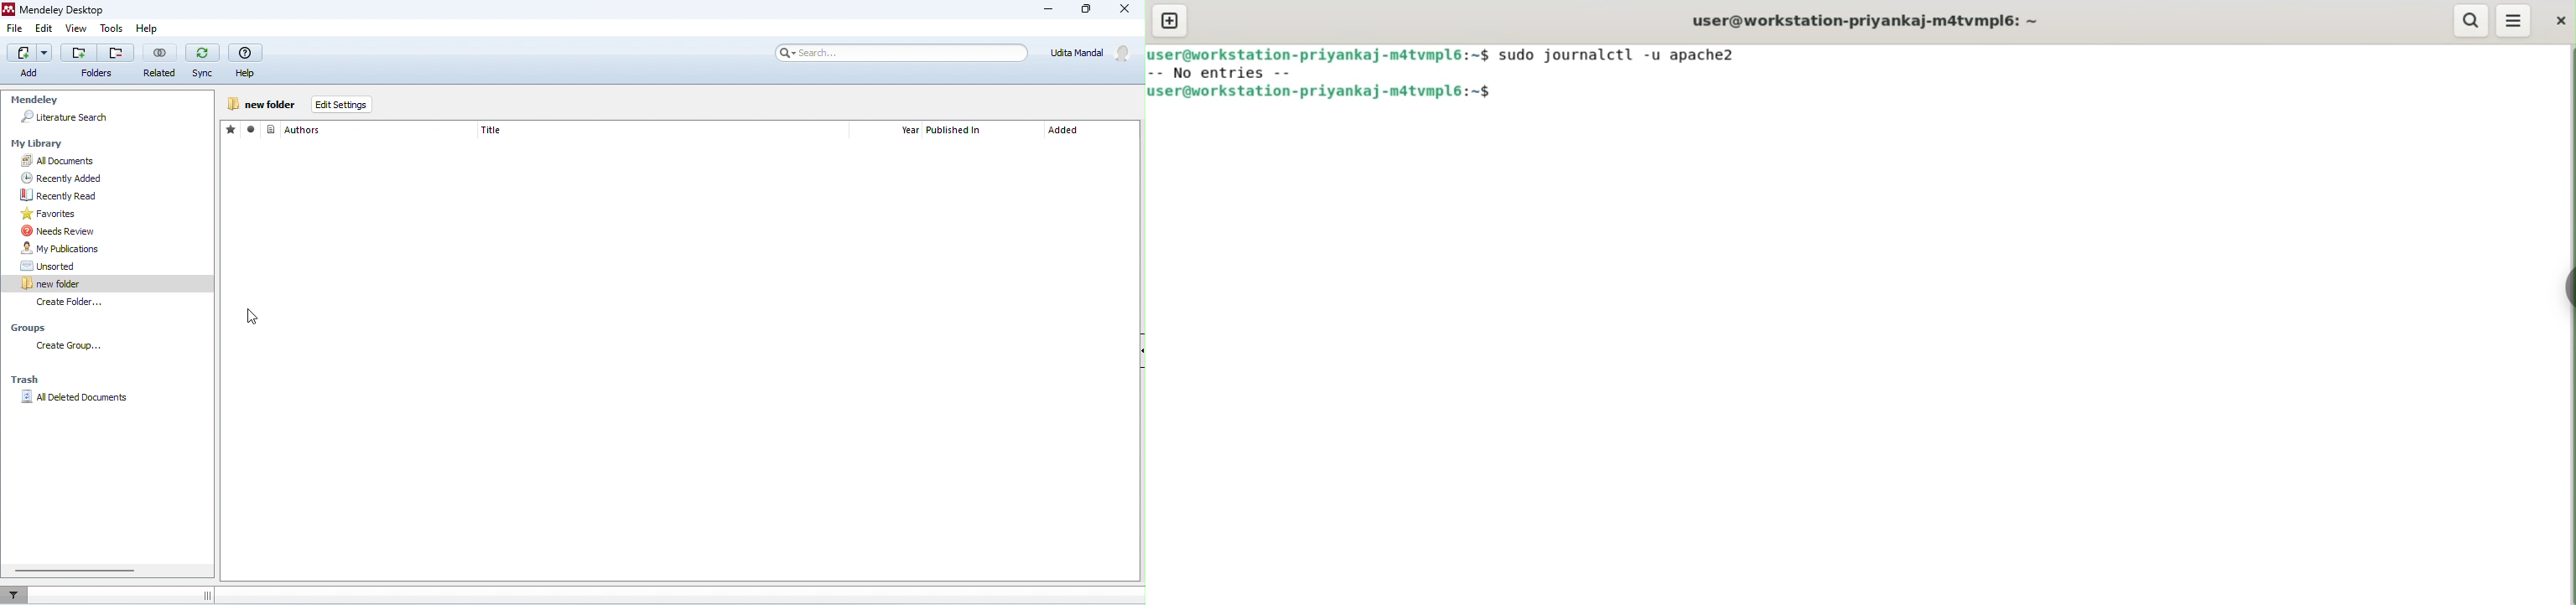 Image resolution: width=2576 pixels, height=616 pixels. What do you see at coordinates (96, 347) in the screenshot?
I see `create group` at bounding box center [96, 347].